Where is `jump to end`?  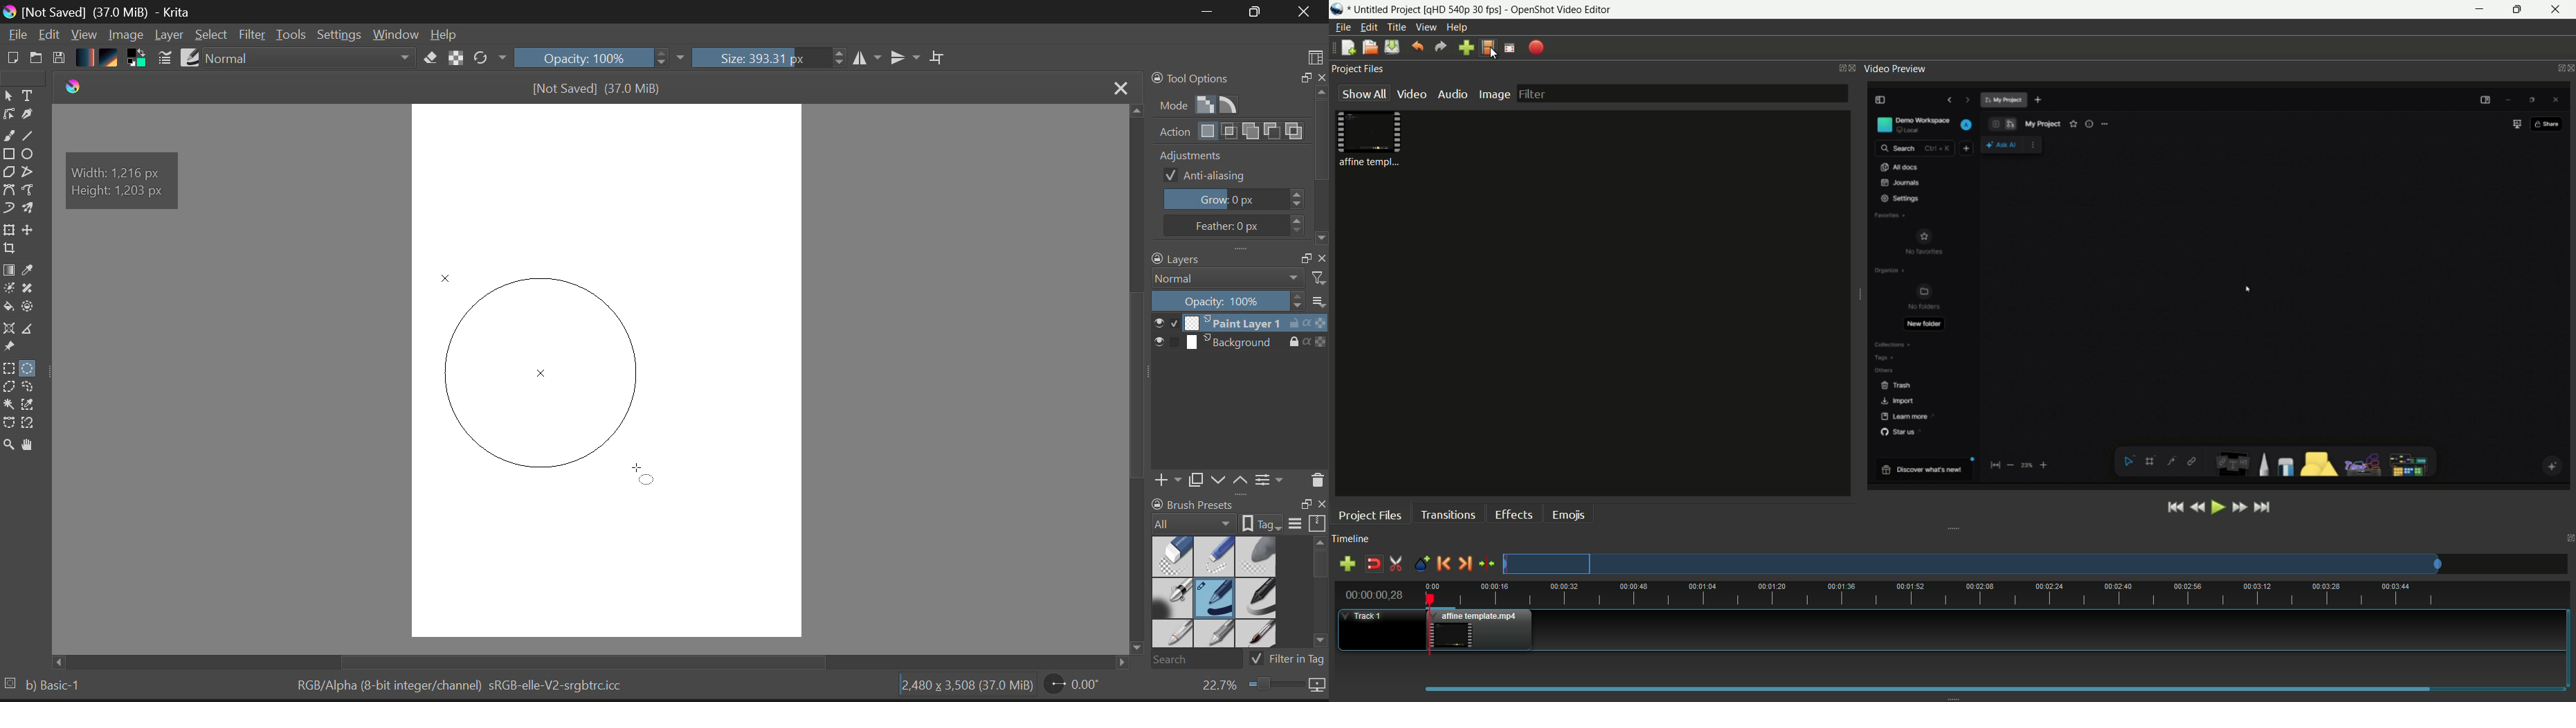 jump to end is located at coordinates (2264, 508).